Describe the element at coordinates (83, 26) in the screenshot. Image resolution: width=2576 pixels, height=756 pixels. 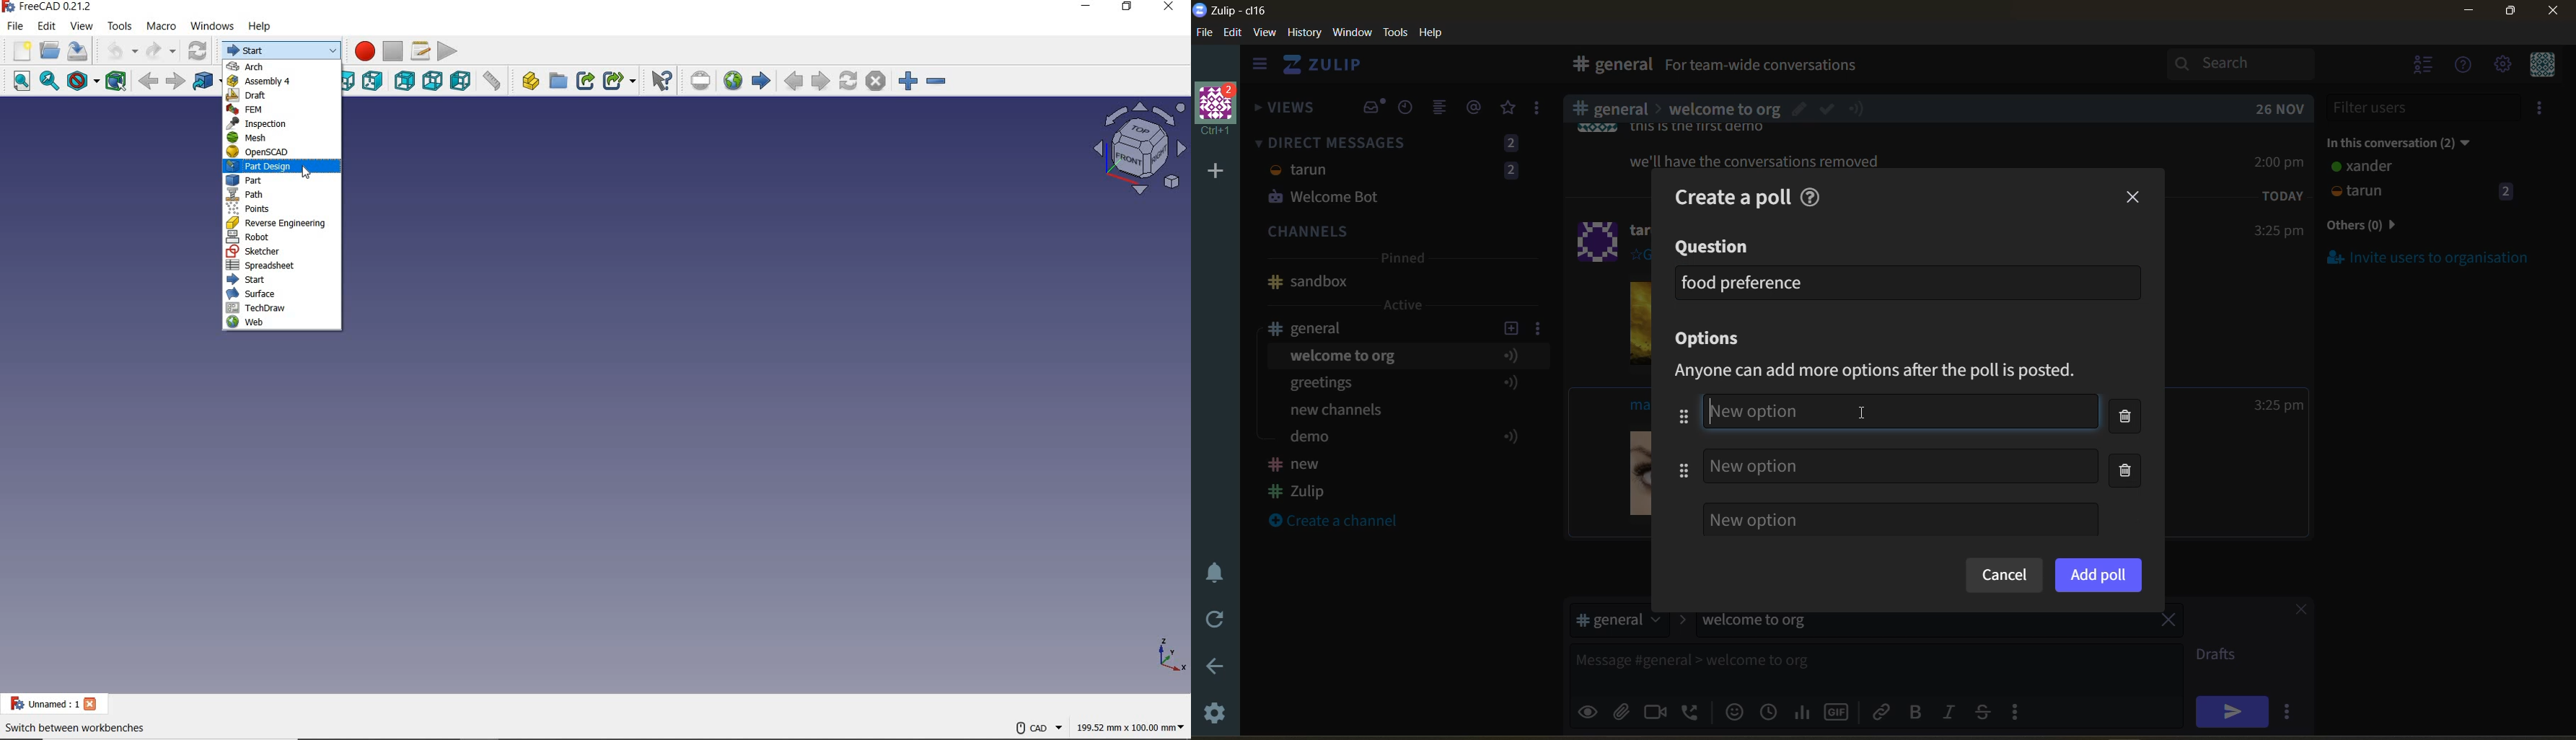
I see `VIEW` at that location.